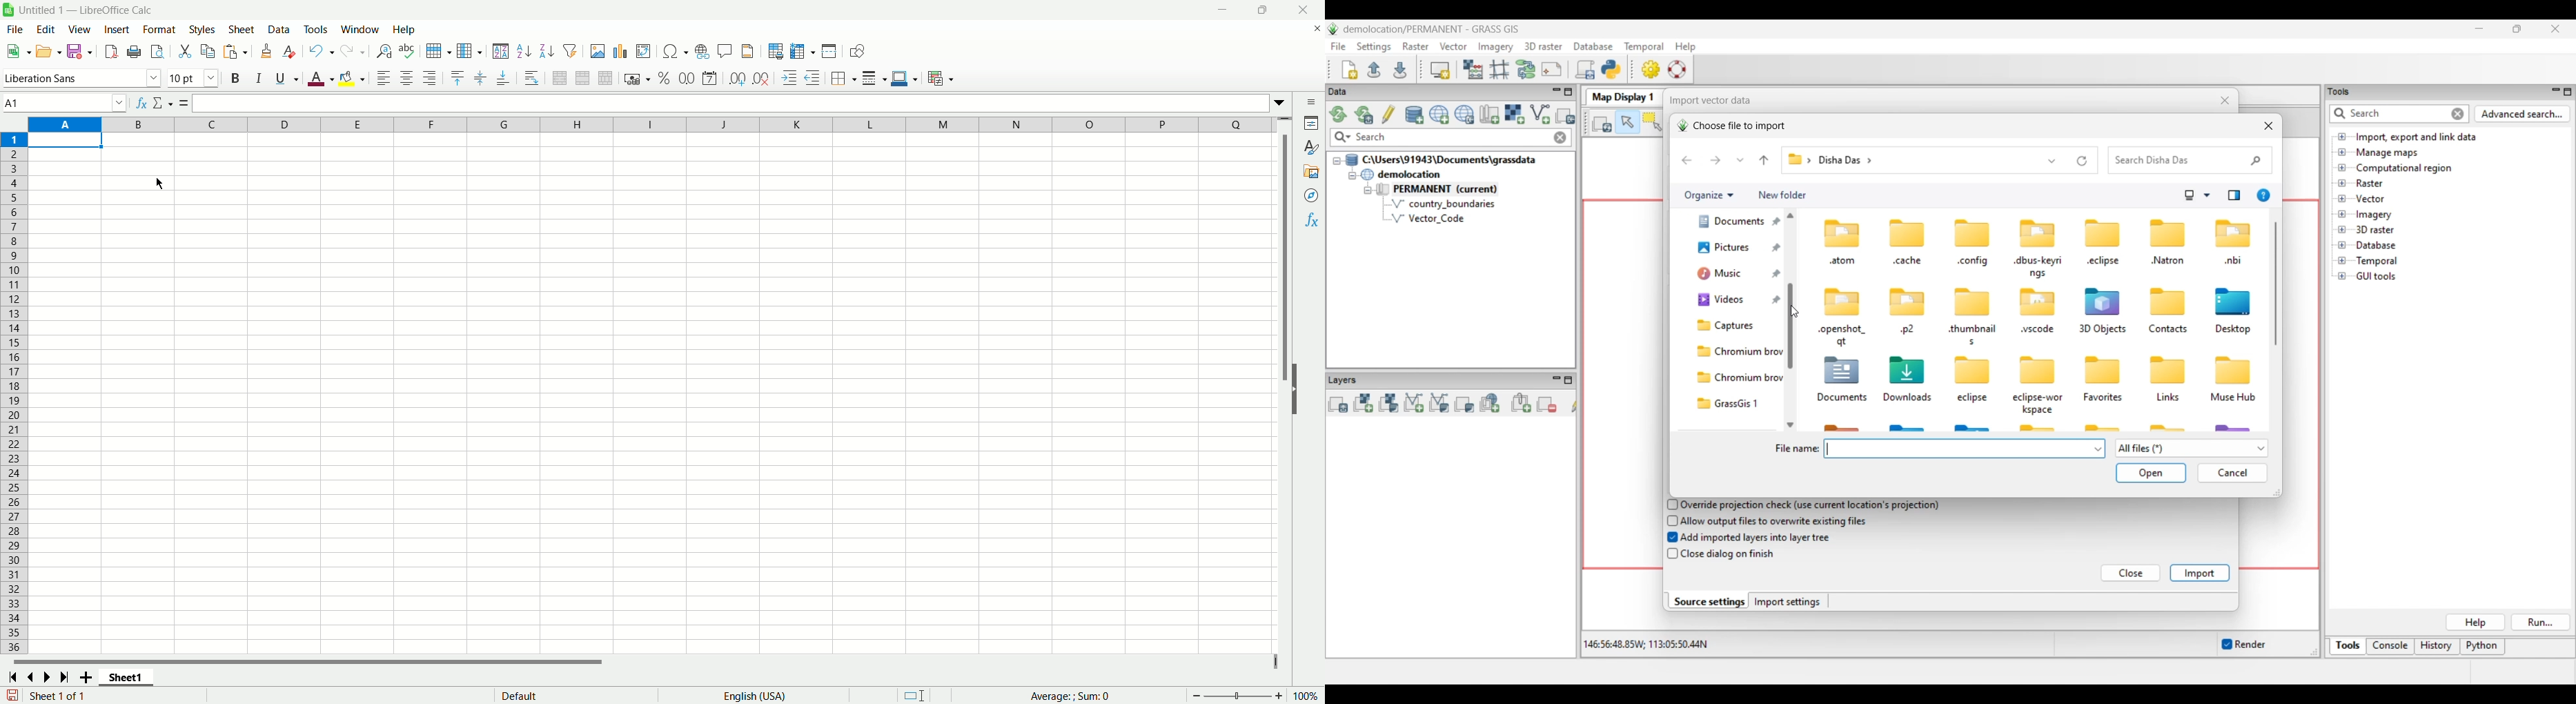 The height and width of the screenshot is (728, 2576). Describe the element at coordinates (860, 51) in the screenshot. I see `draw function` at that location.